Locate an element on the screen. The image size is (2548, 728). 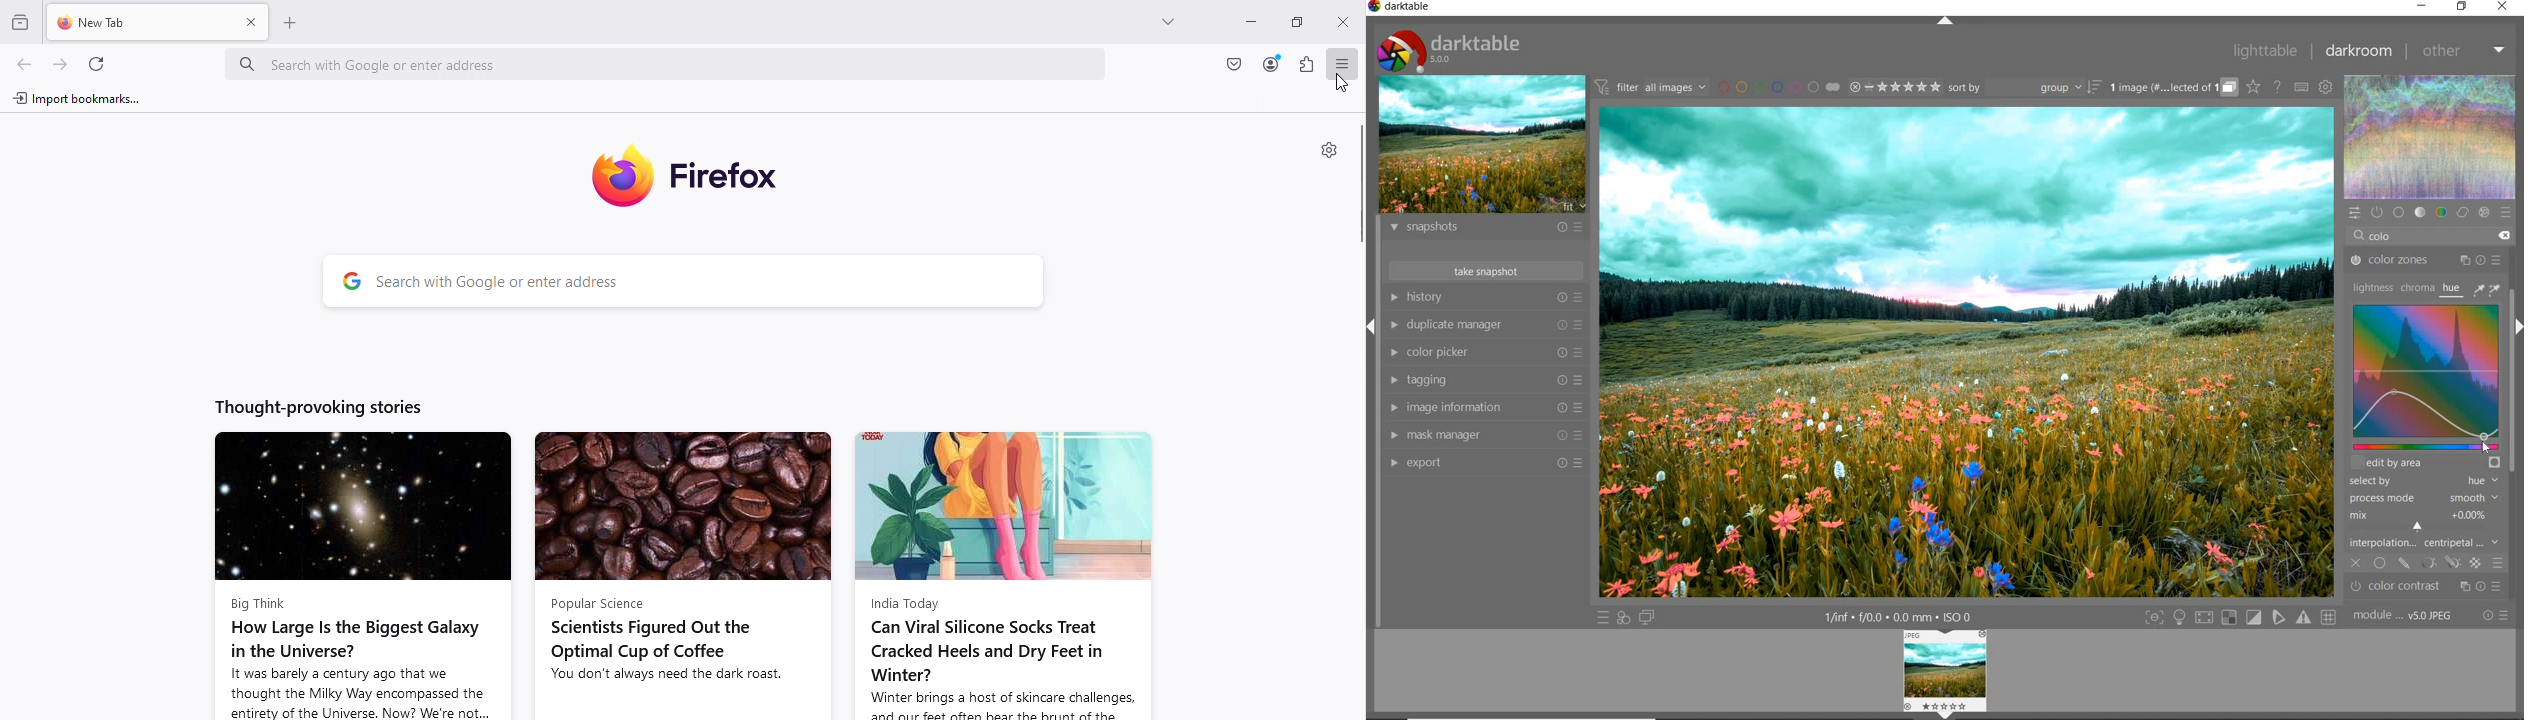
select by is located at coordinates (2423, 481).